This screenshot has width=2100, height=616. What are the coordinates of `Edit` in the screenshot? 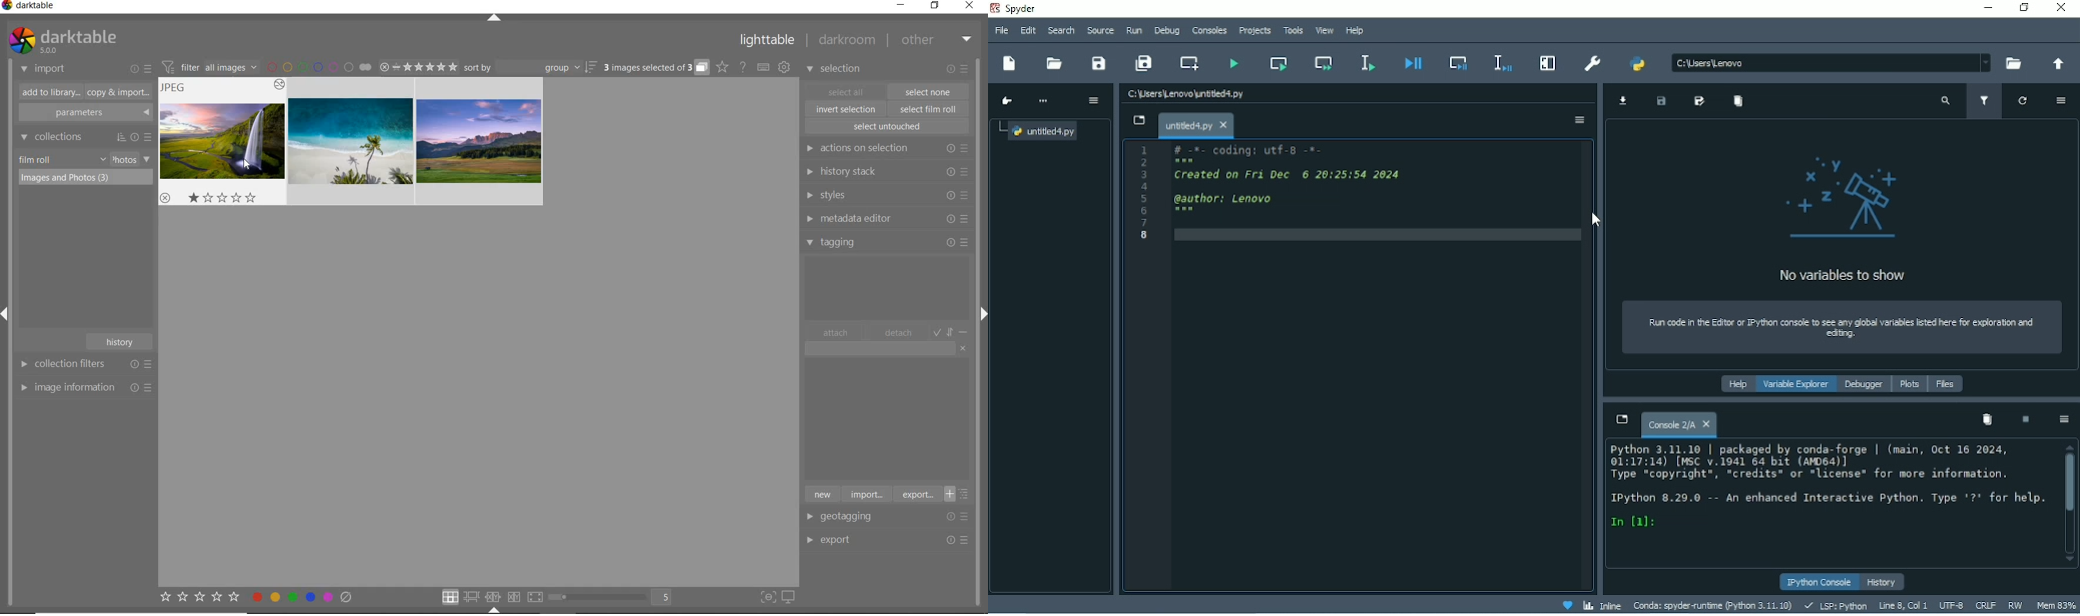 It's located at (1028, 31).